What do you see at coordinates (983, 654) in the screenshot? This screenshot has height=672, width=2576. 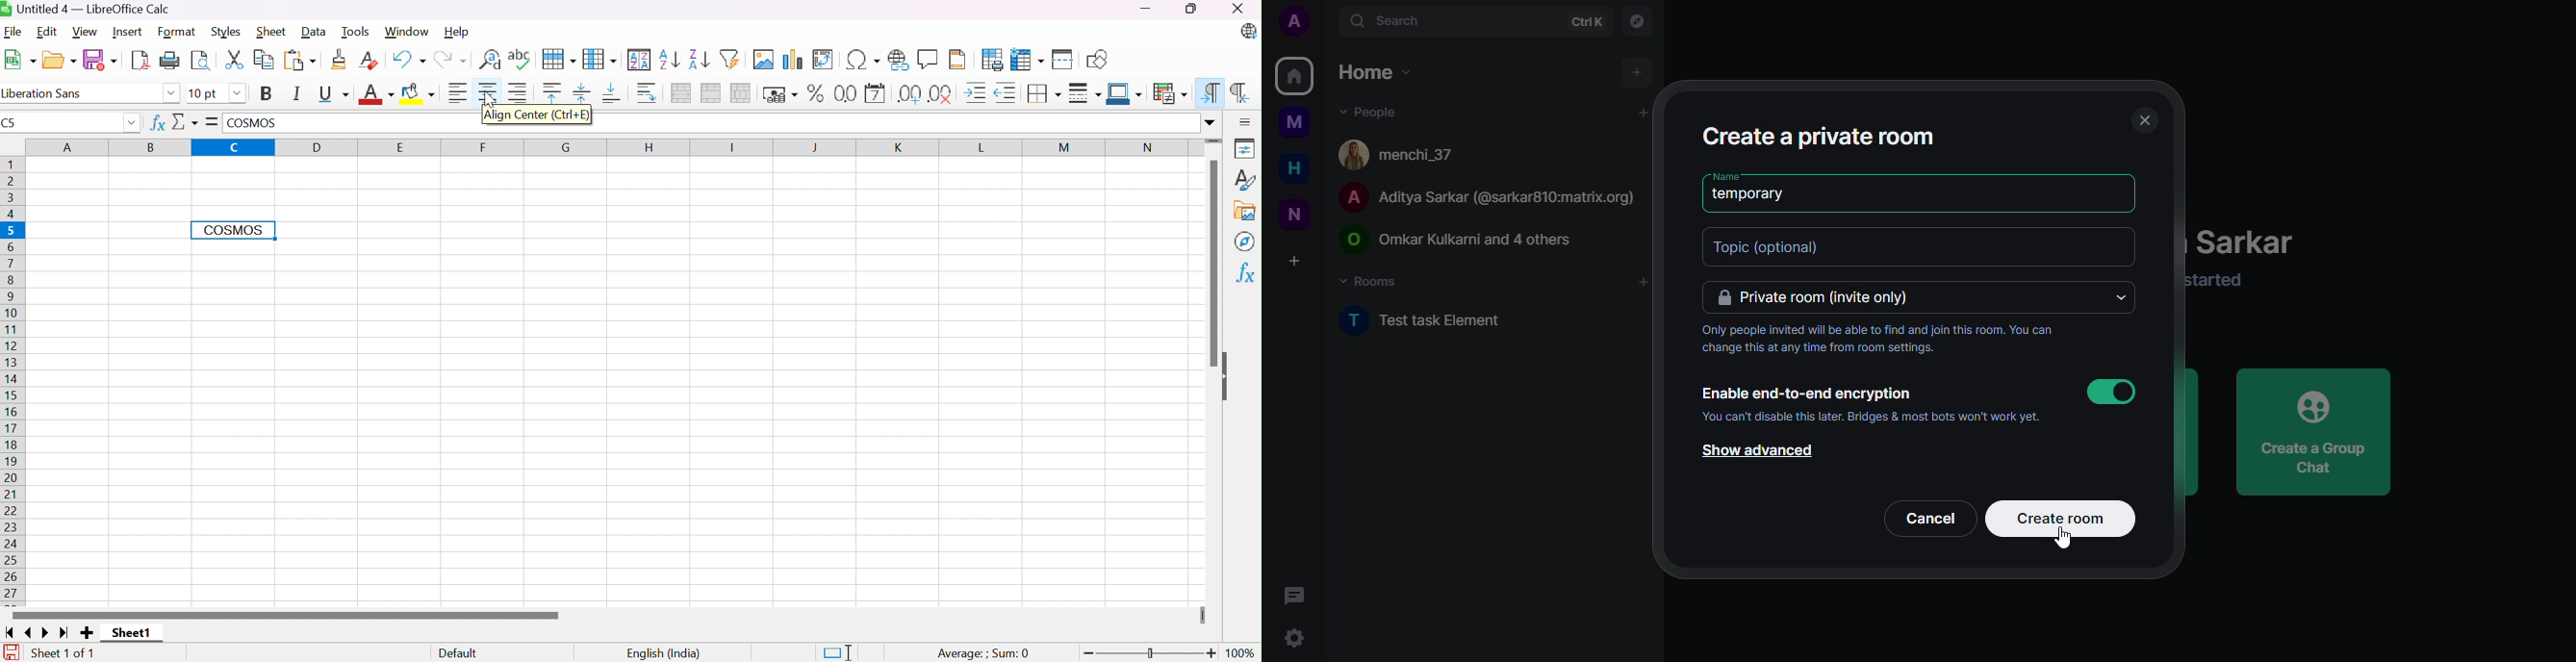 I see `Average: ;Sum:0` at bounding box center [983, 654].